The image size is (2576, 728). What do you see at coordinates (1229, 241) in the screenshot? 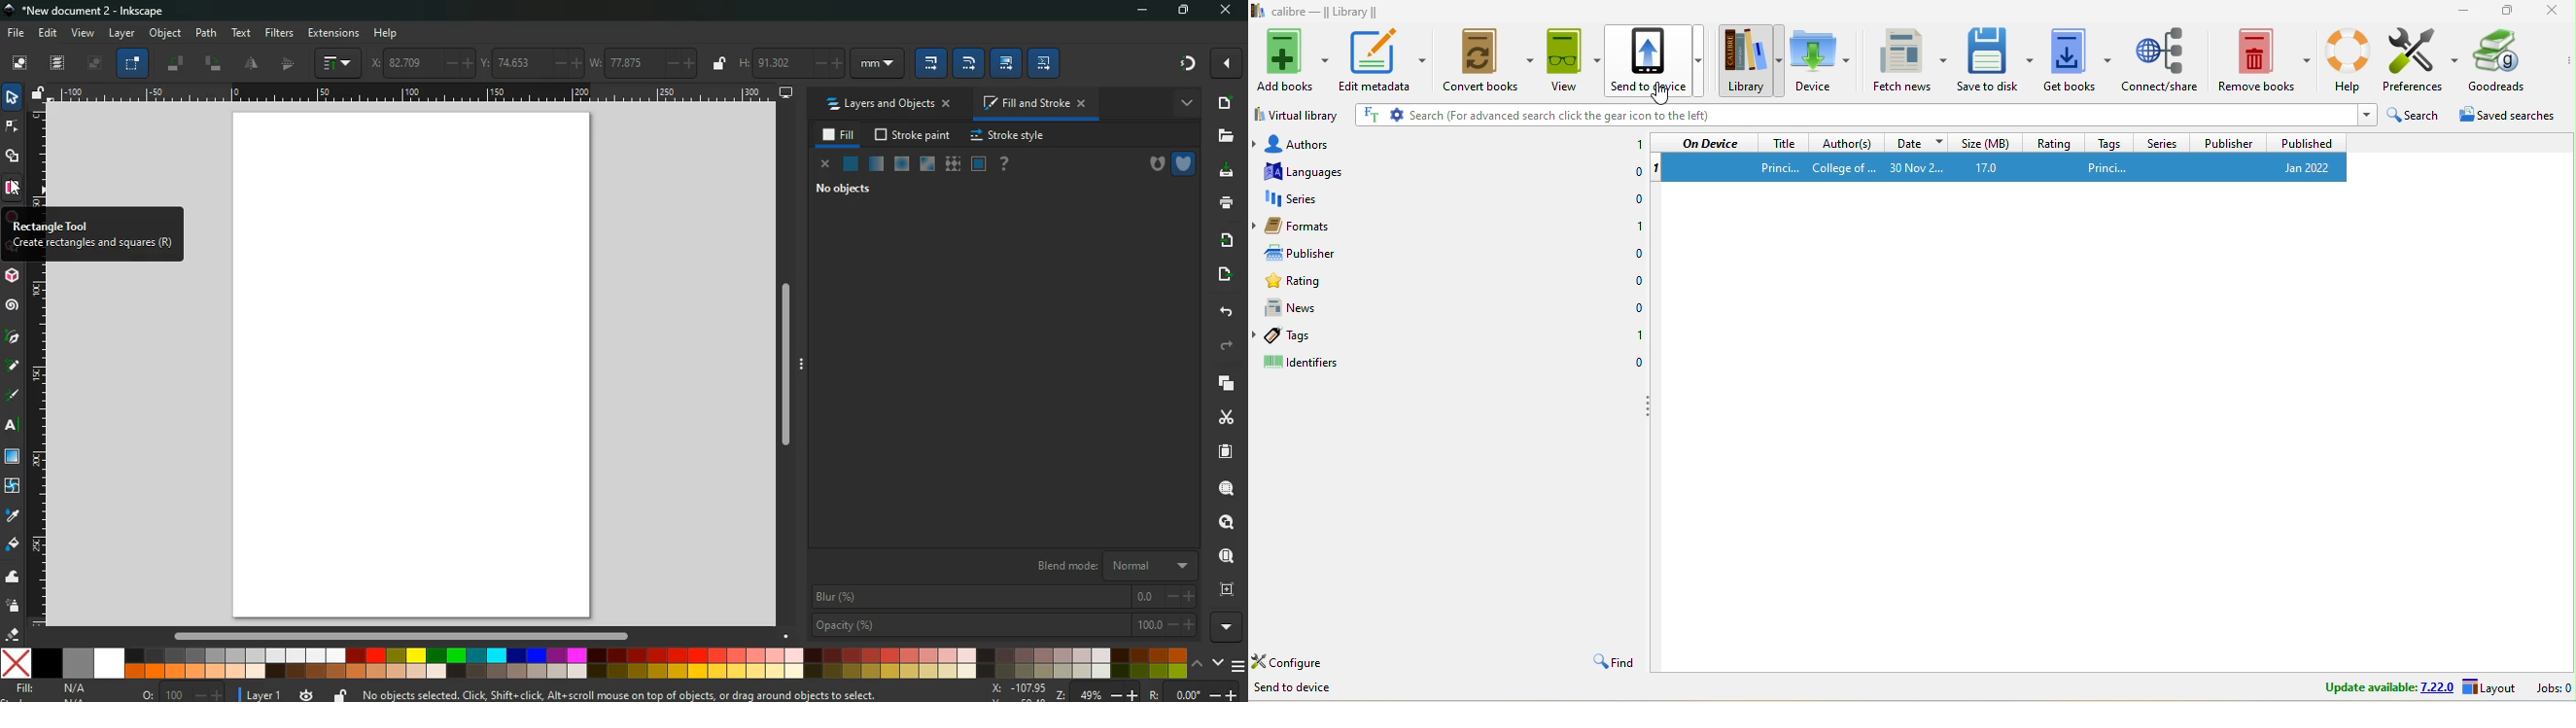
I see `receive` at bounding box center [1229, 241].